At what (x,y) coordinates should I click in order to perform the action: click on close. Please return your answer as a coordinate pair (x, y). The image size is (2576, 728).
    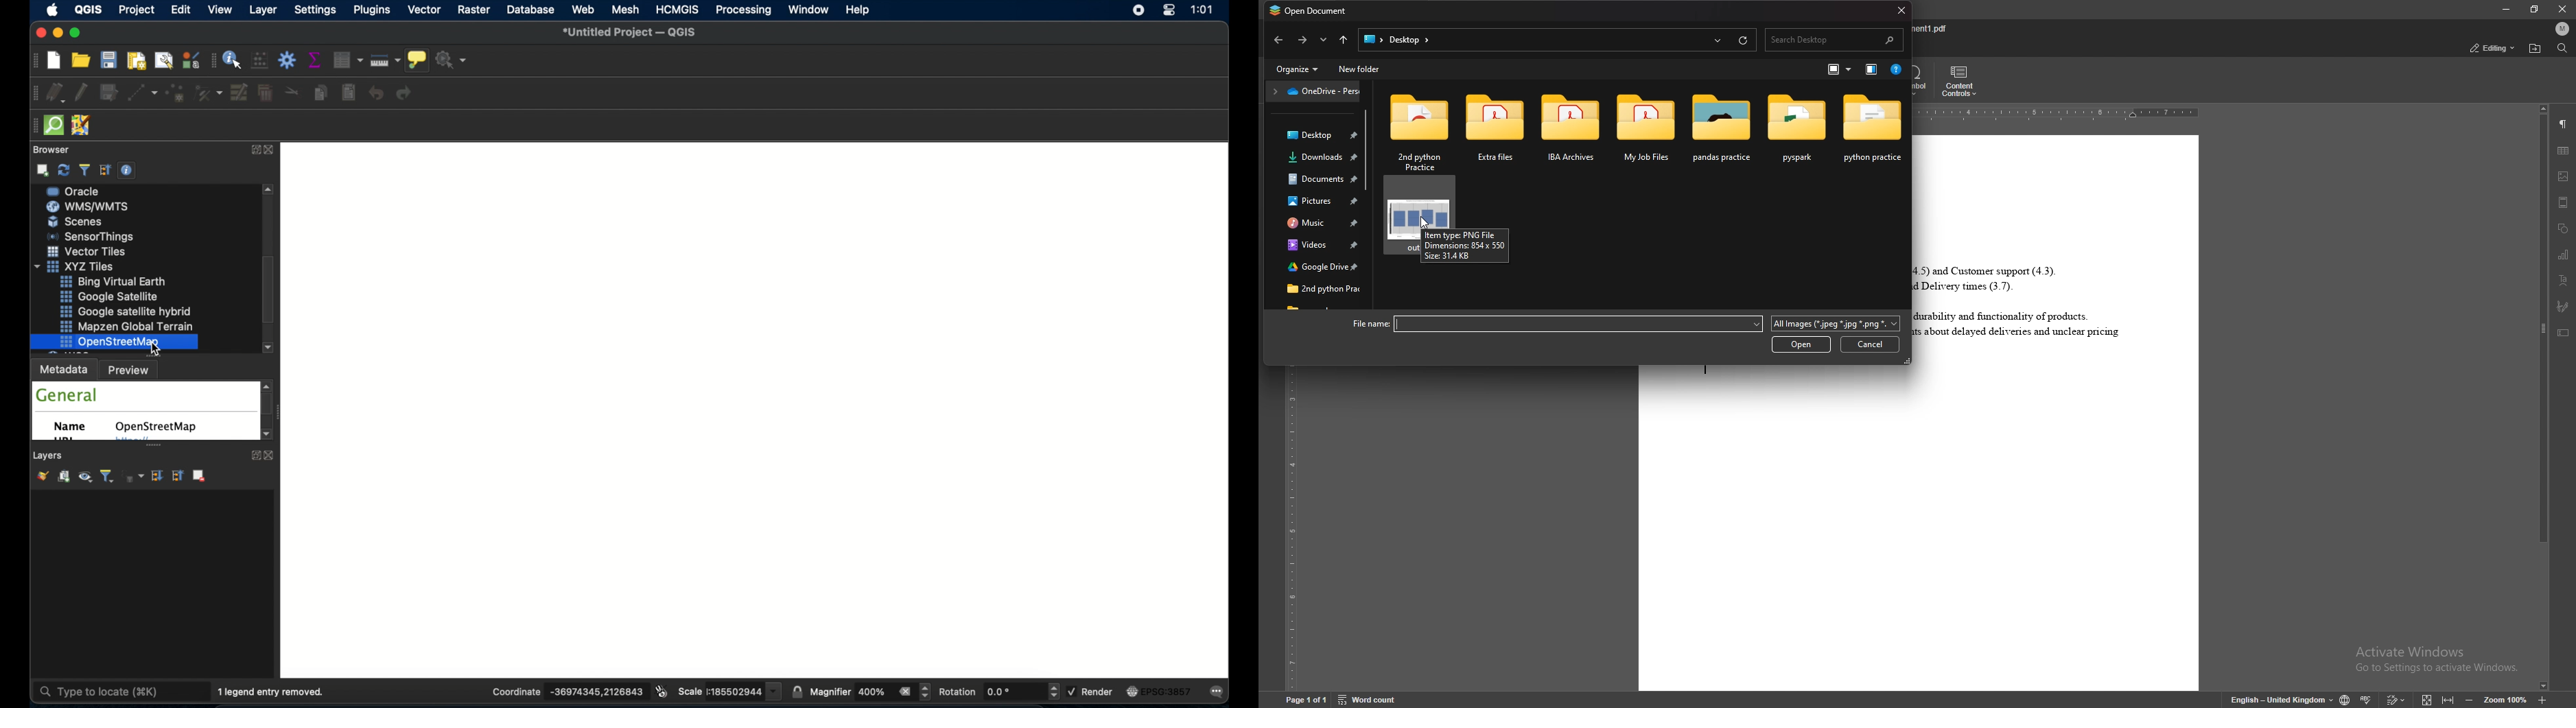
    Looking at the image, I should click on (273, 456).